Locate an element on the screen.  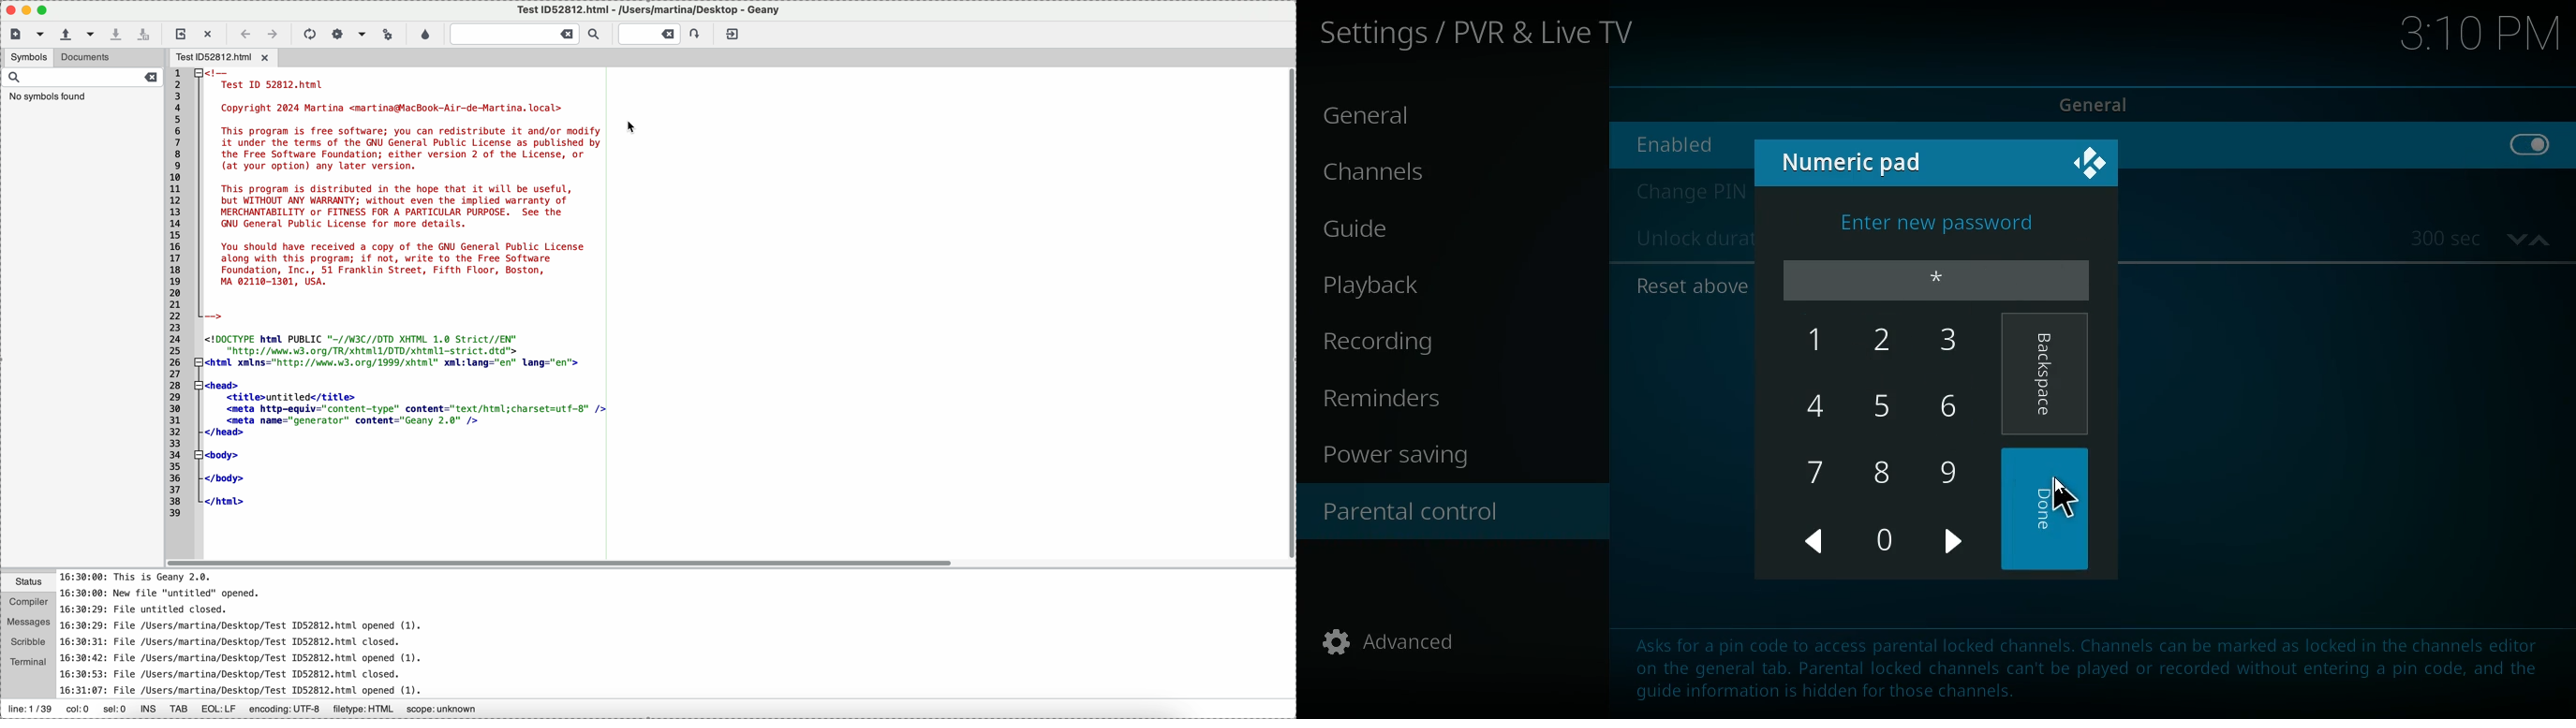
16:30:00 This is Geany 2.0. 16:30:00 New file "untitled" open. 16:30:29 file untitled closed is located at coordinates (291, 632).